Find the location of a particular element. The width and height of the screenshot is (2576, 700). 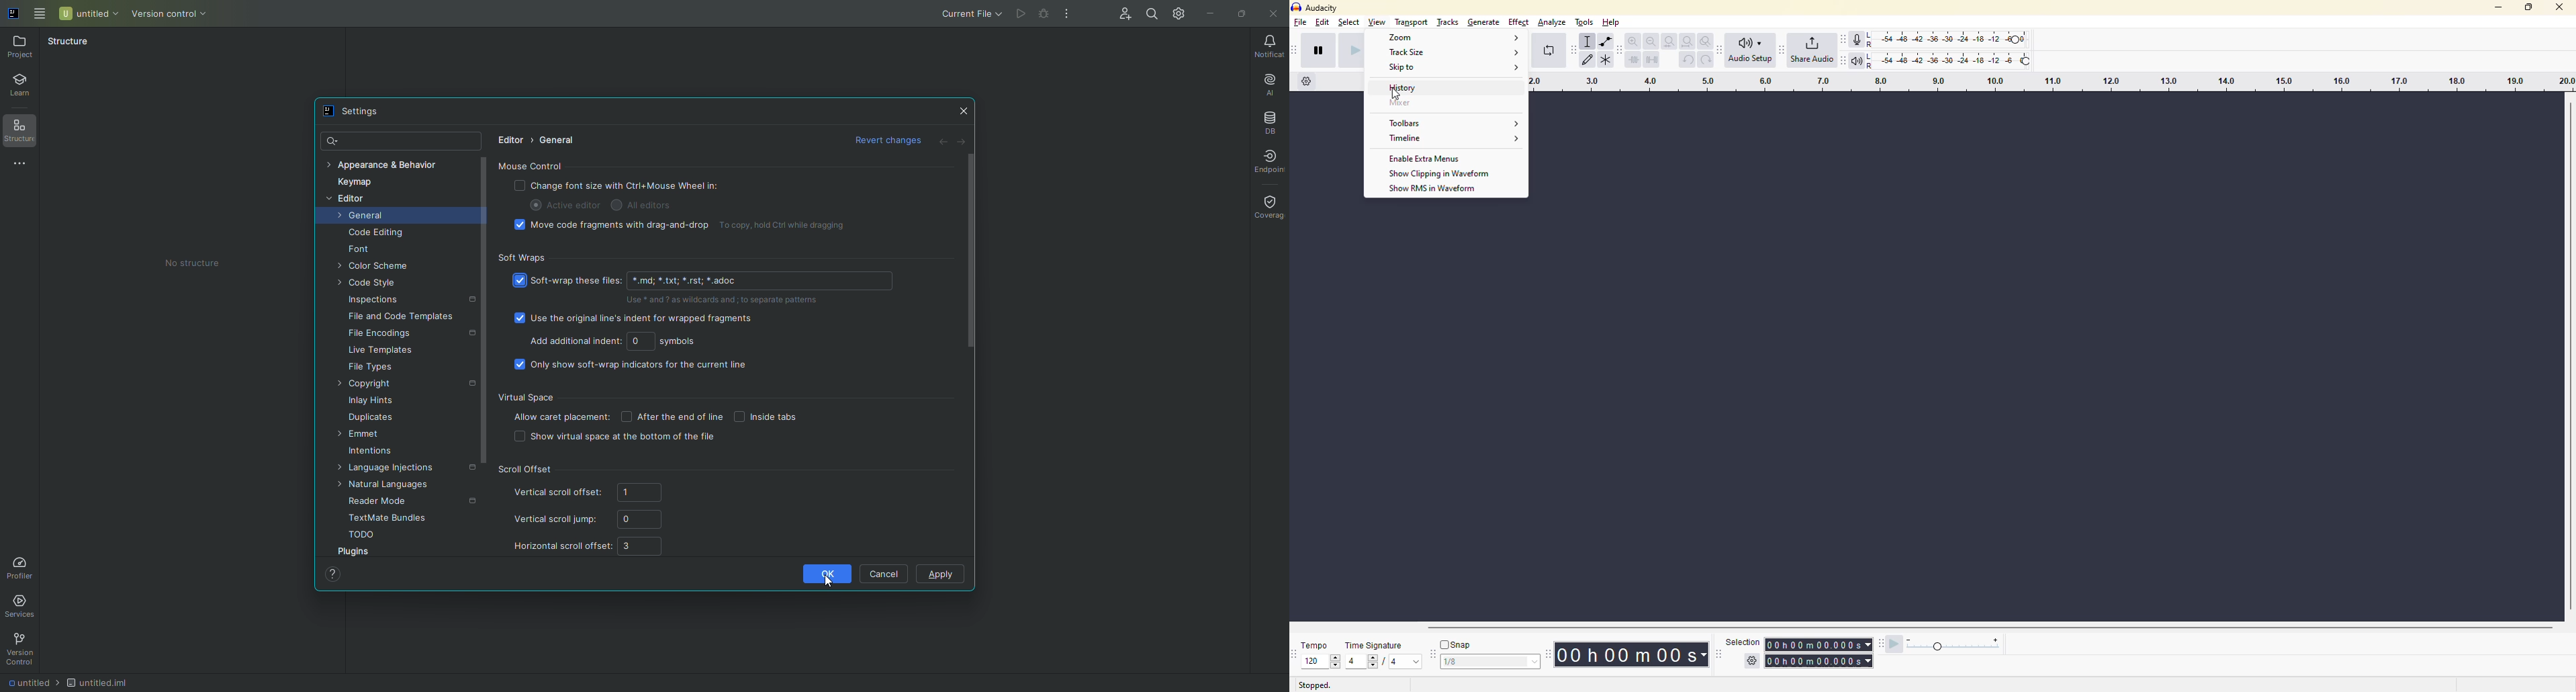

Vertical Scrollbar is located at coordinates (2568, 353).